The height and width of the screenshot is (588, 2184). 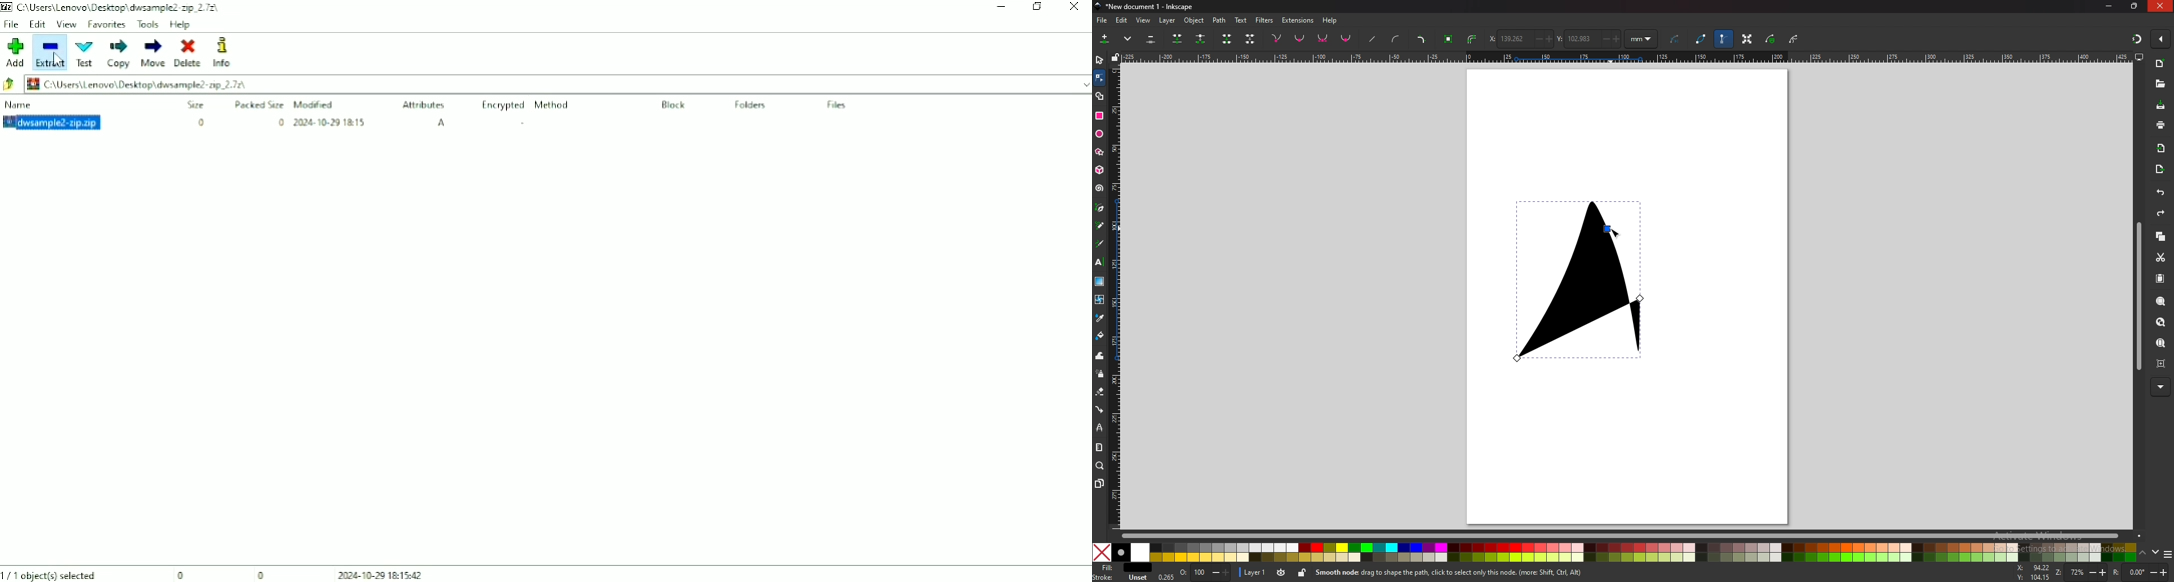 What do you see at coordinates (1074, 7) in the screenshot?
I see `Close` at bounding box center [1074, 7].